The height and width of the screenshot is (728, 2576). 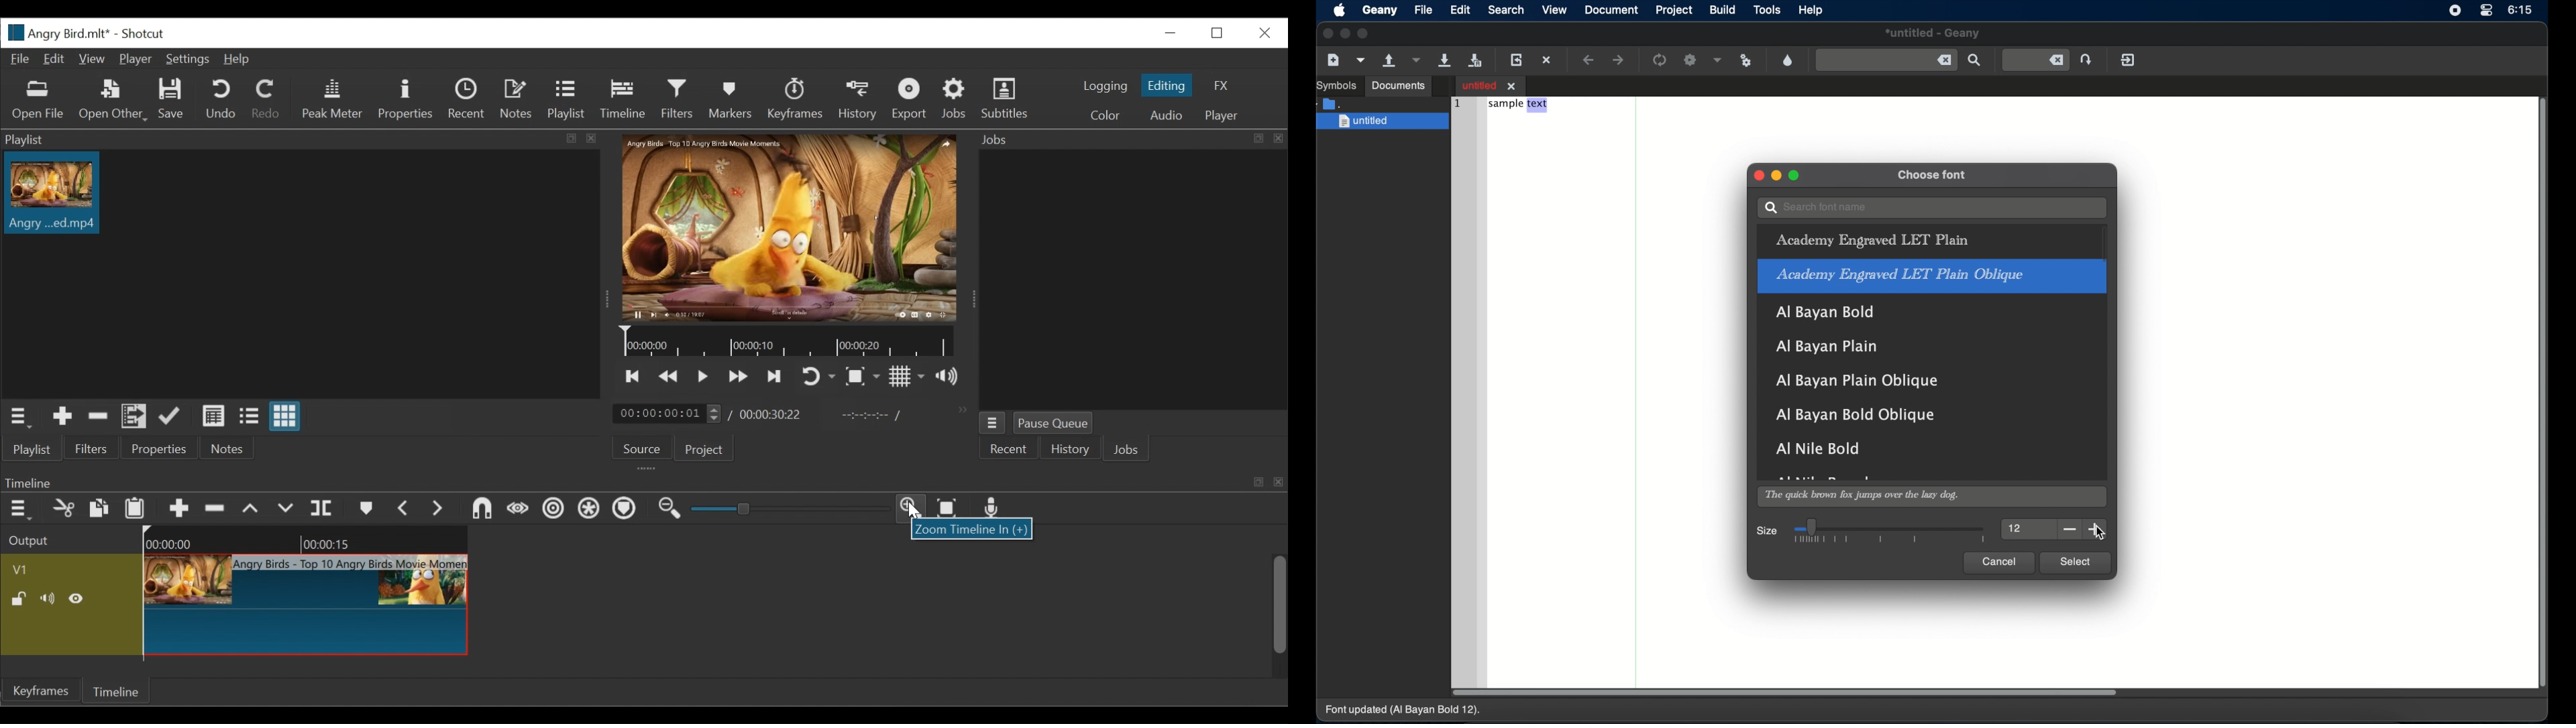 I want to click on save all current files, so click(x=1475, y=61).